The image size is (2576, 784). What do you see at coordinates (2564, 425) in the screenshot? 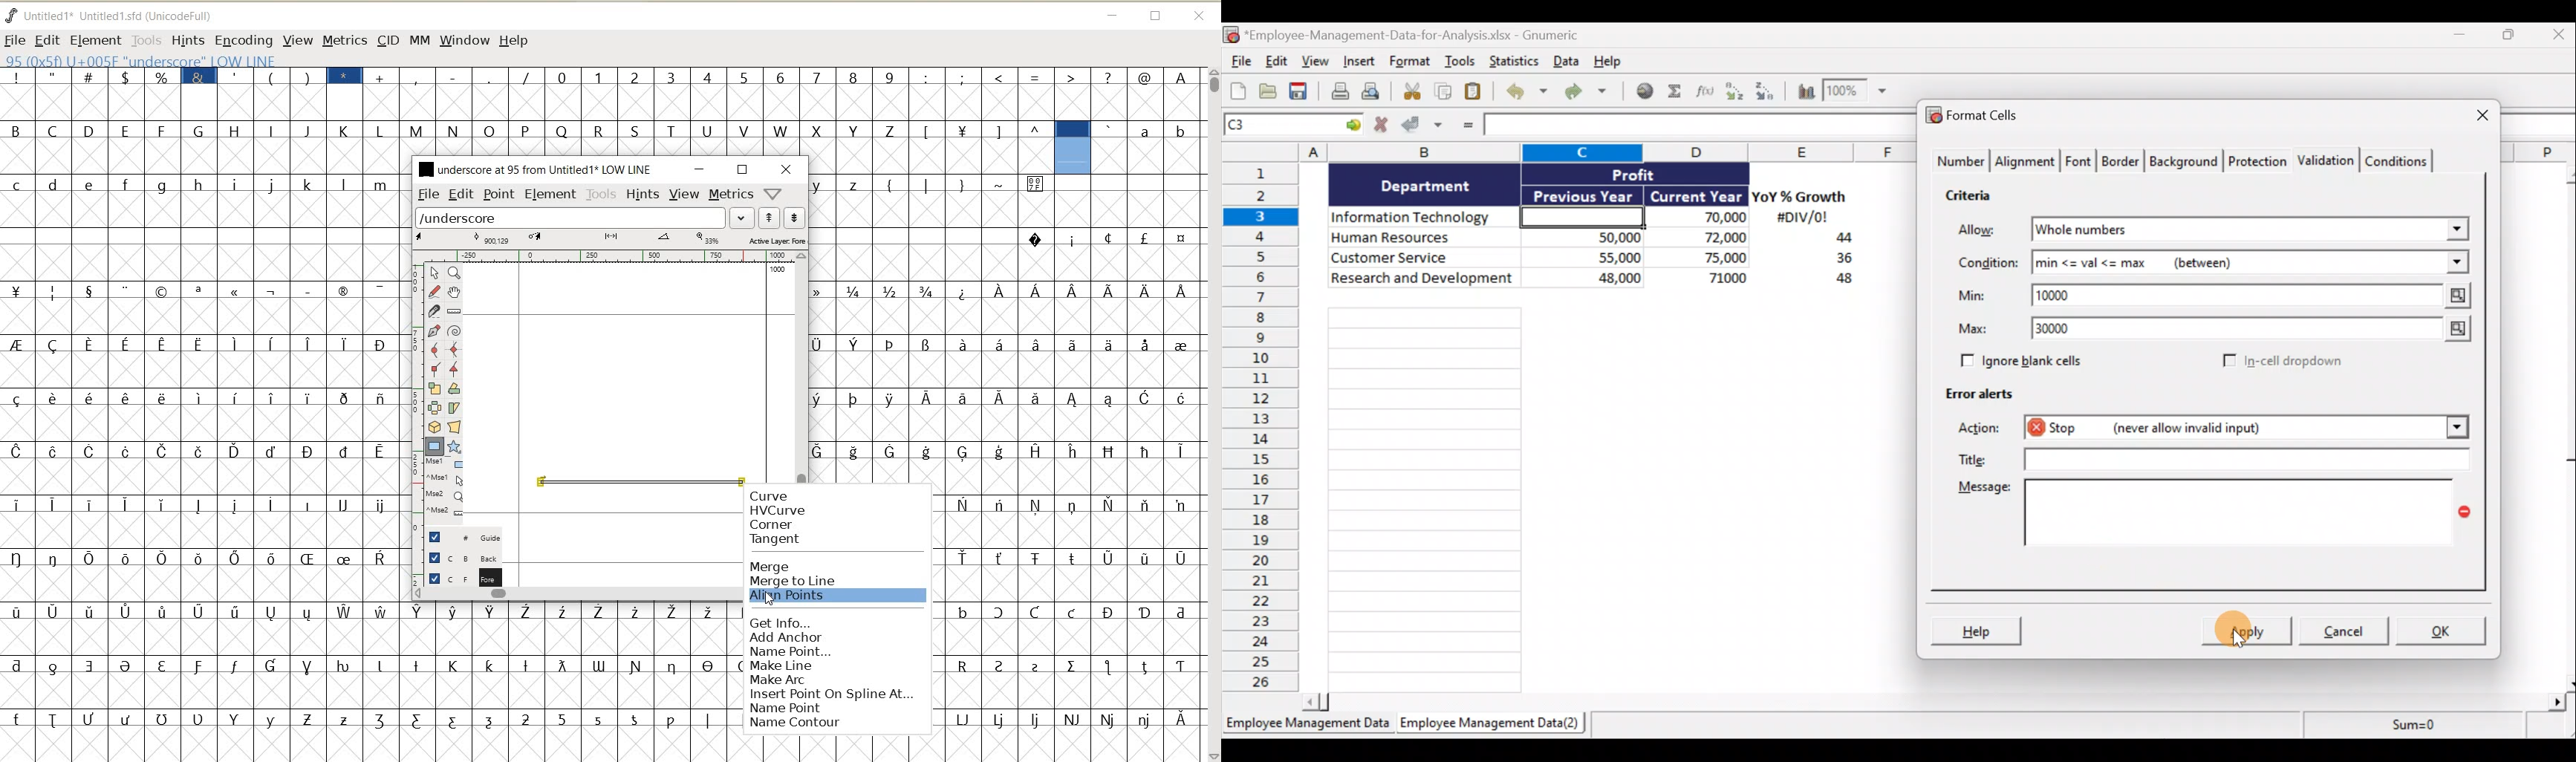
I see `Scroll bar` at bounding box center [2564, 425].